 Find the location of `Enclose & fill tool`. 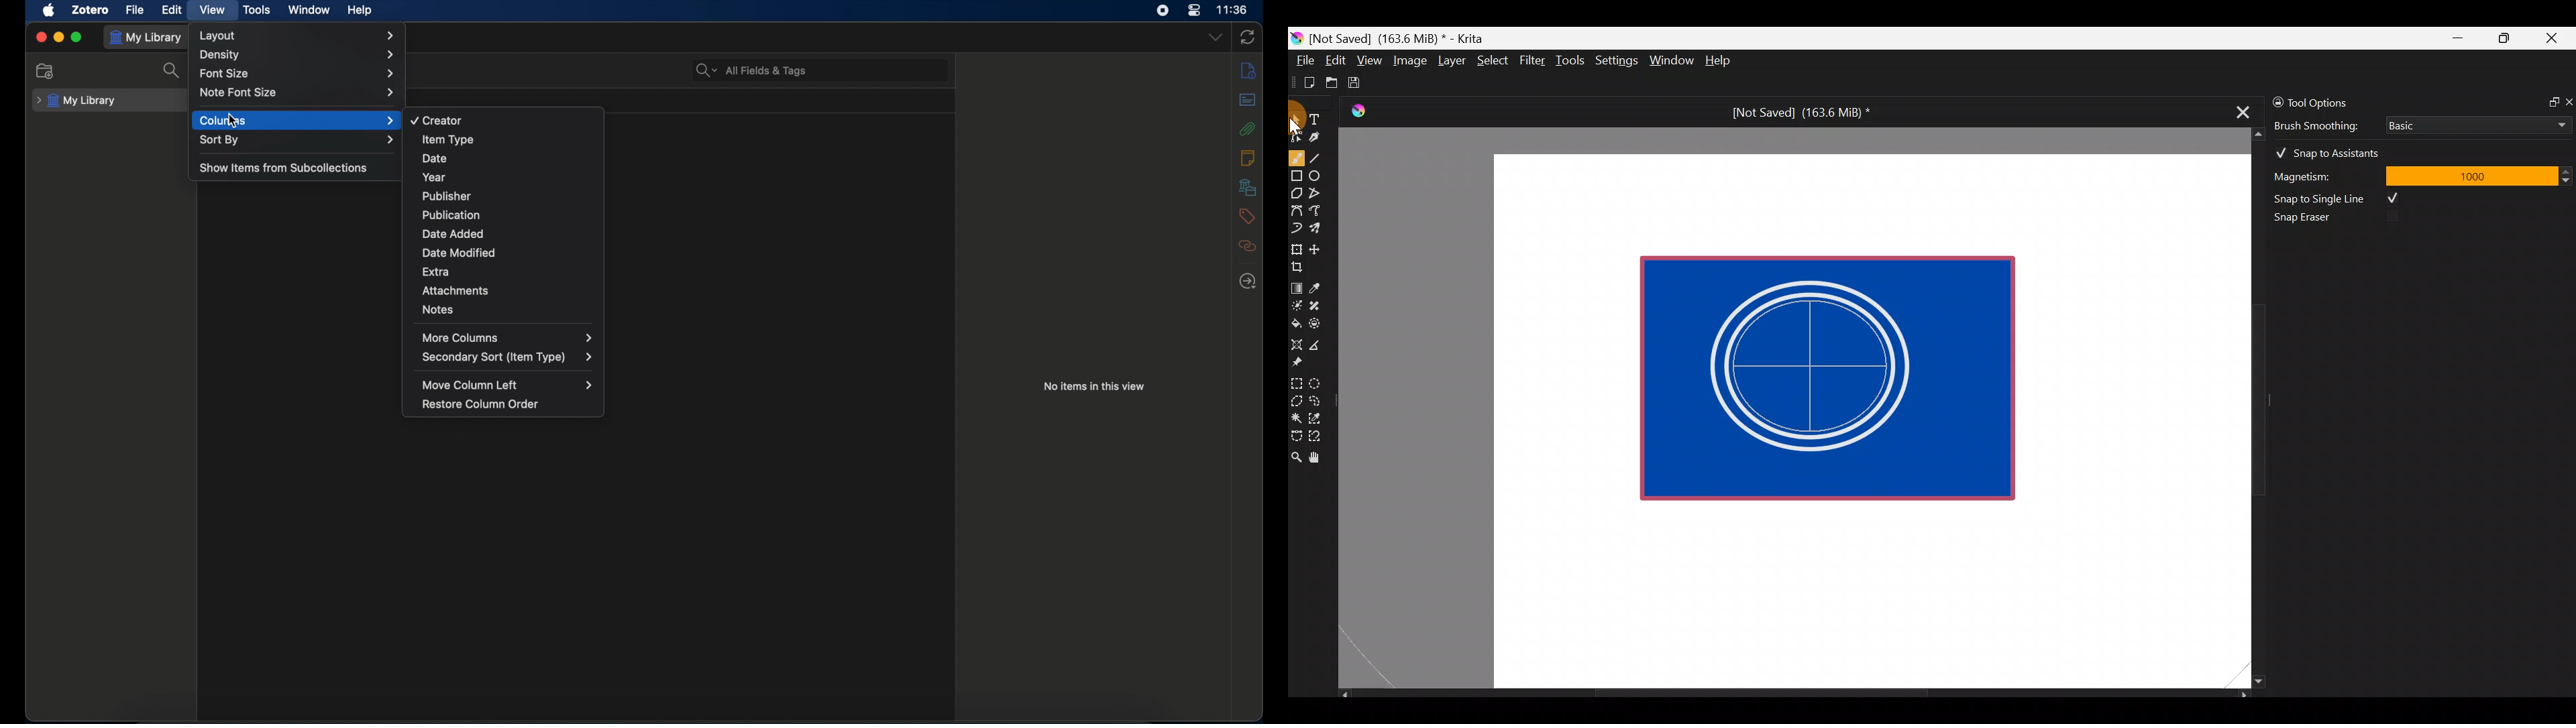

Enclose & fill tool is located at coordinates (1318, 321).